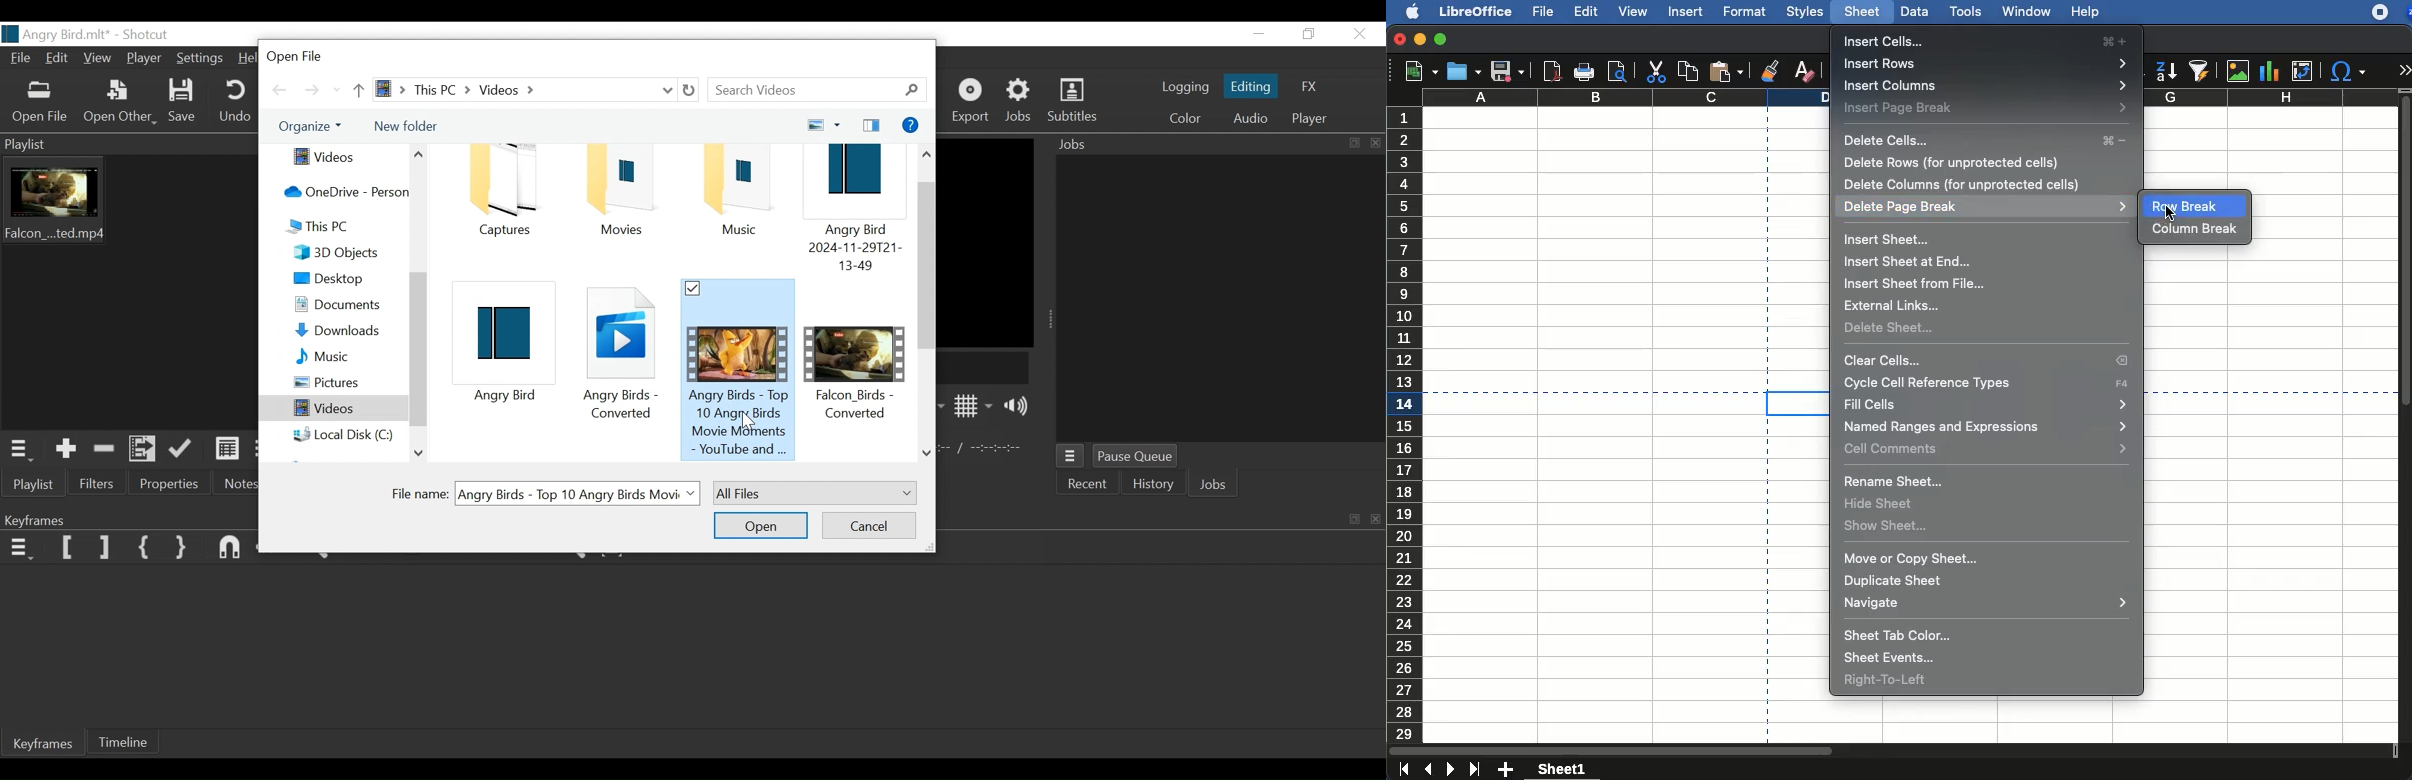 The height and width of the screenshot is (784, 2436). Describe the element at coordinates (752, 422) in the screenshot. I see `Cursor` at that location.